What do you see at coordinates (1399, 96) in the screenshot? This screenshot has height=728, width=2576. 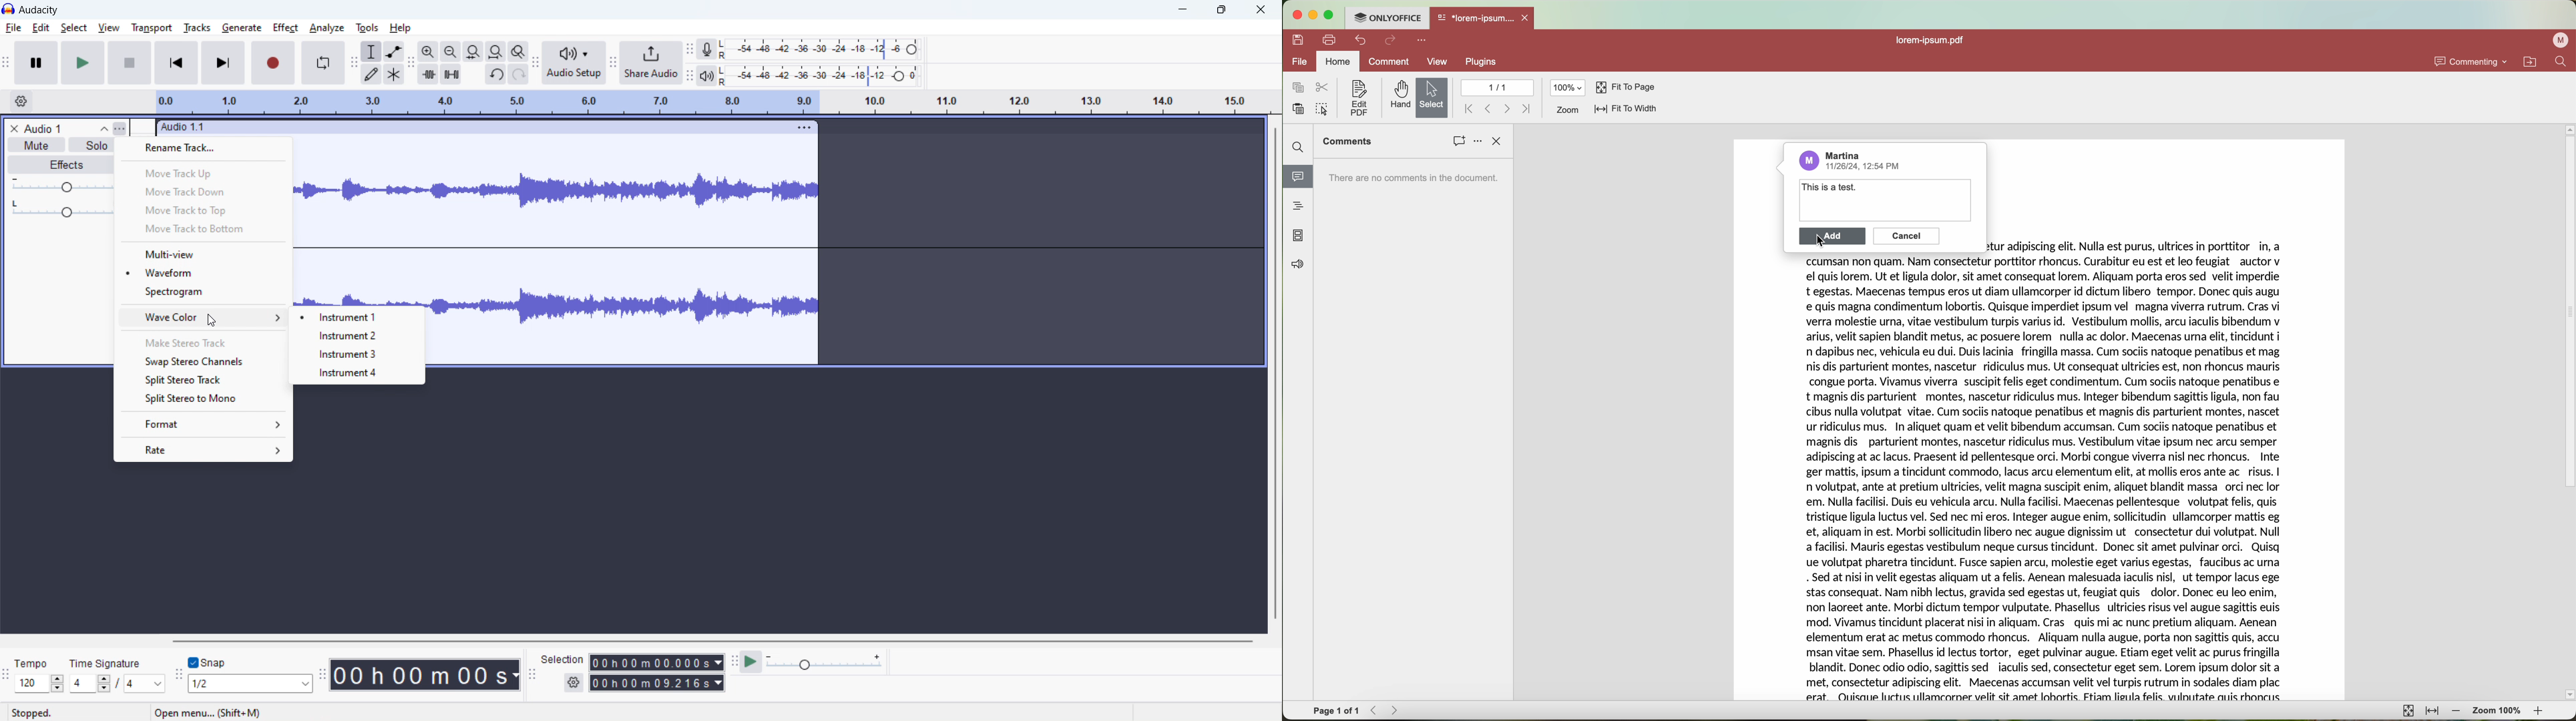 I see `hand` at bounding box center [1399, 96].